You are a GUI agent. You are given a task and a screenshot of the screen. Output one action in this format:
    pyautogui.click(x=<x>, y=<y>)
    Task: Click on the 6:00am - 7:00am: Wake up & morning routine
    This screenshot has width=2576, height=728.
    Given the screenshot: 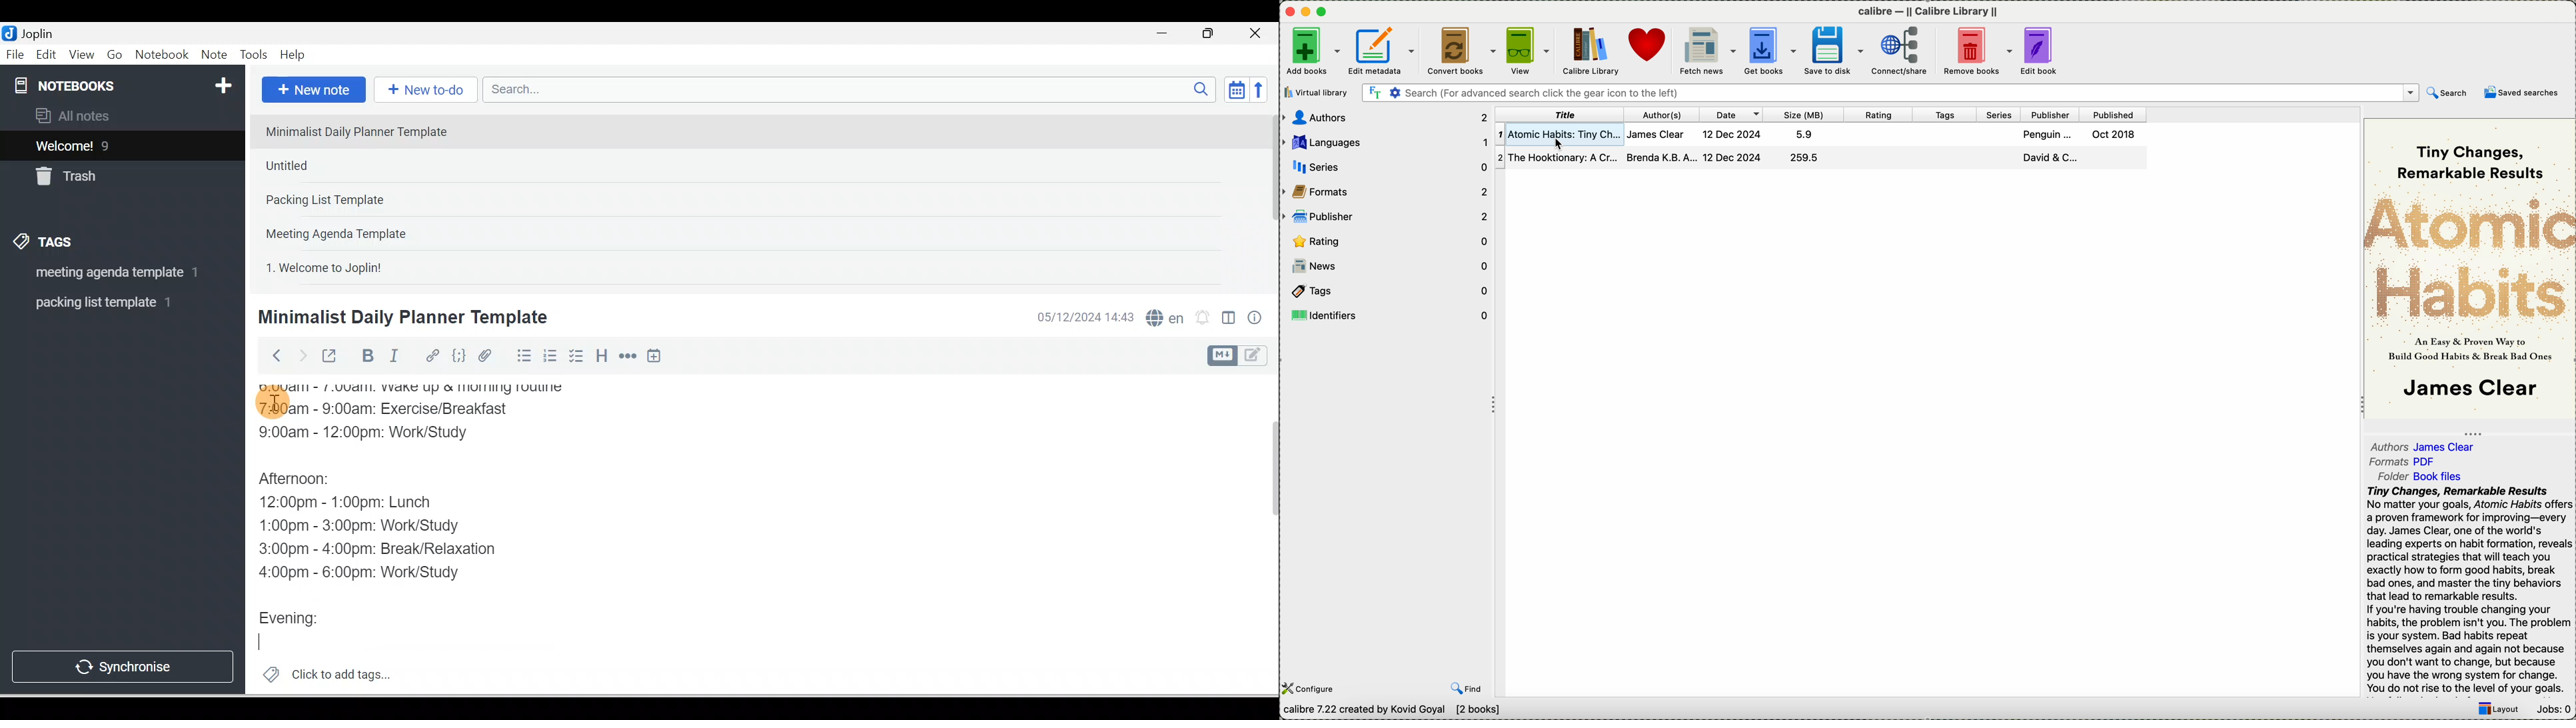 What is the action you would take?
    pyautogui.click(x=422, y=388)
    